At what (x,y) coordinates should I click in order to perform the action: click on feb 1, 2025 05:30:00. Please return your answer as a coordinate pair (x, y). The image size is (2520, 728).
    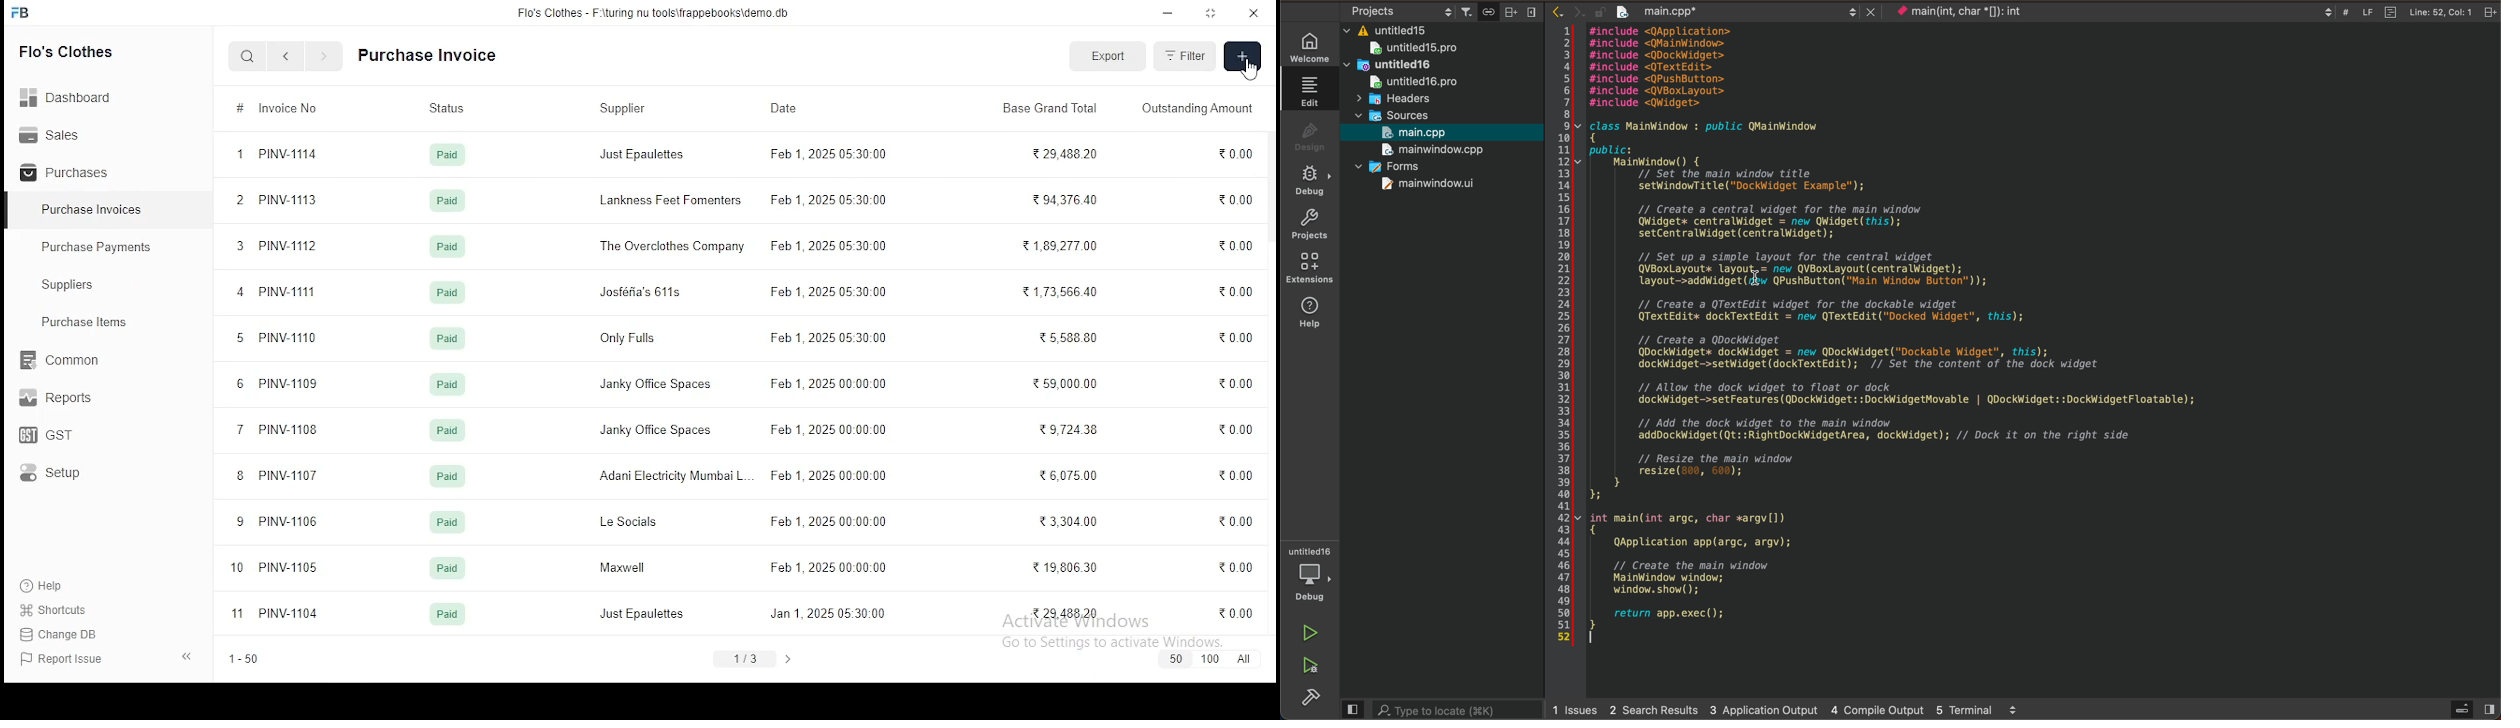
    Looking at the image, I should click on (836, 432).